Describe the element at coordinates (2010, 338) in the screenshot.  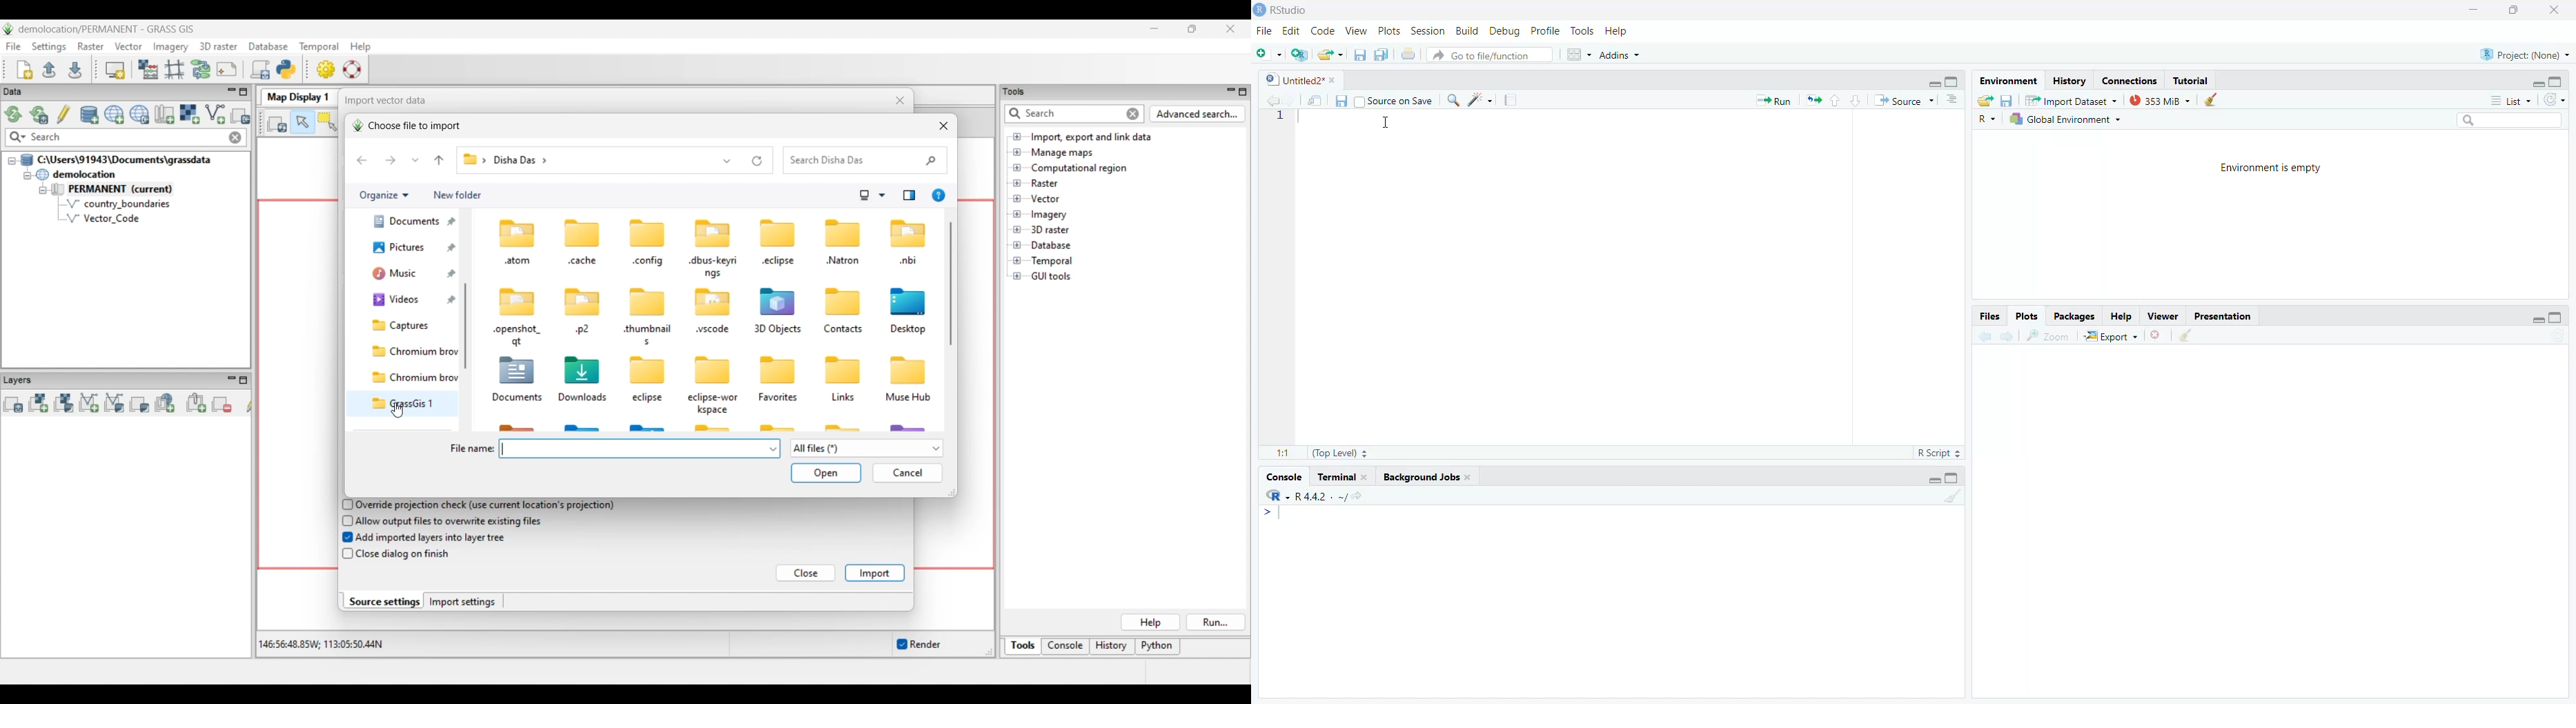
I see `go forward` at that location.